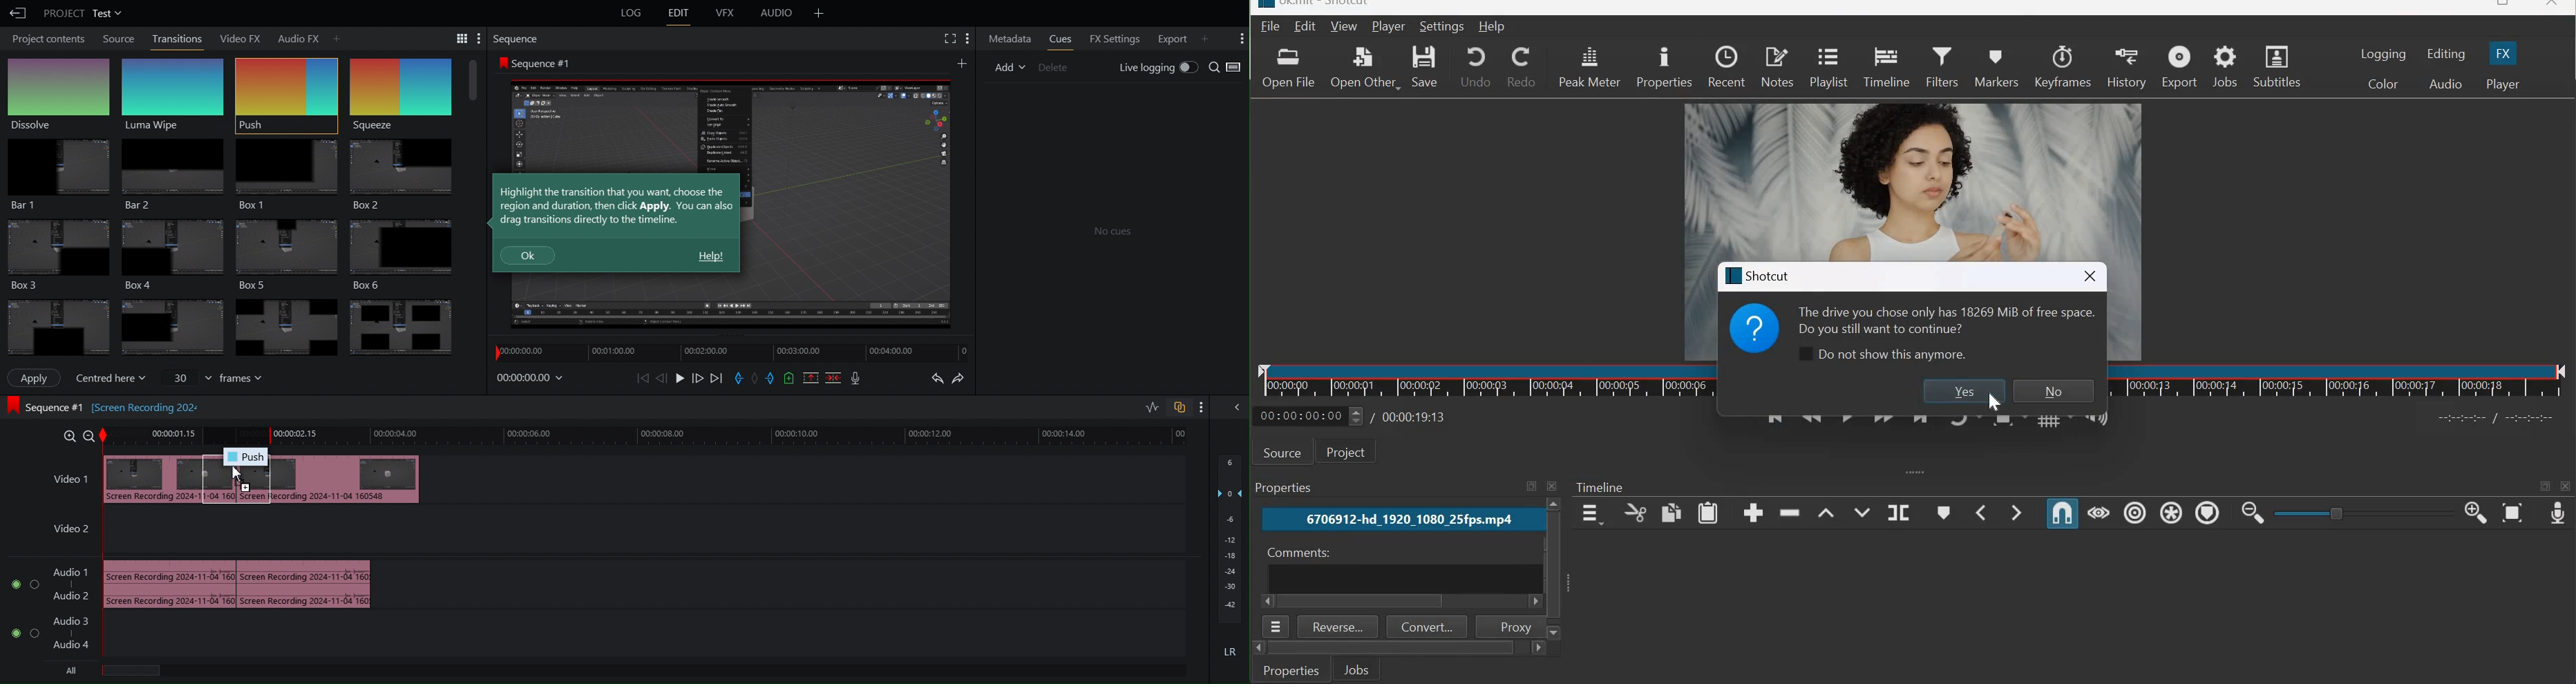 The width and height of the screenshot is (2576, 700). What do you see at coordinates (1663, 68) in the screenshot?
I see `properties` at bounding box center [1663, 68].